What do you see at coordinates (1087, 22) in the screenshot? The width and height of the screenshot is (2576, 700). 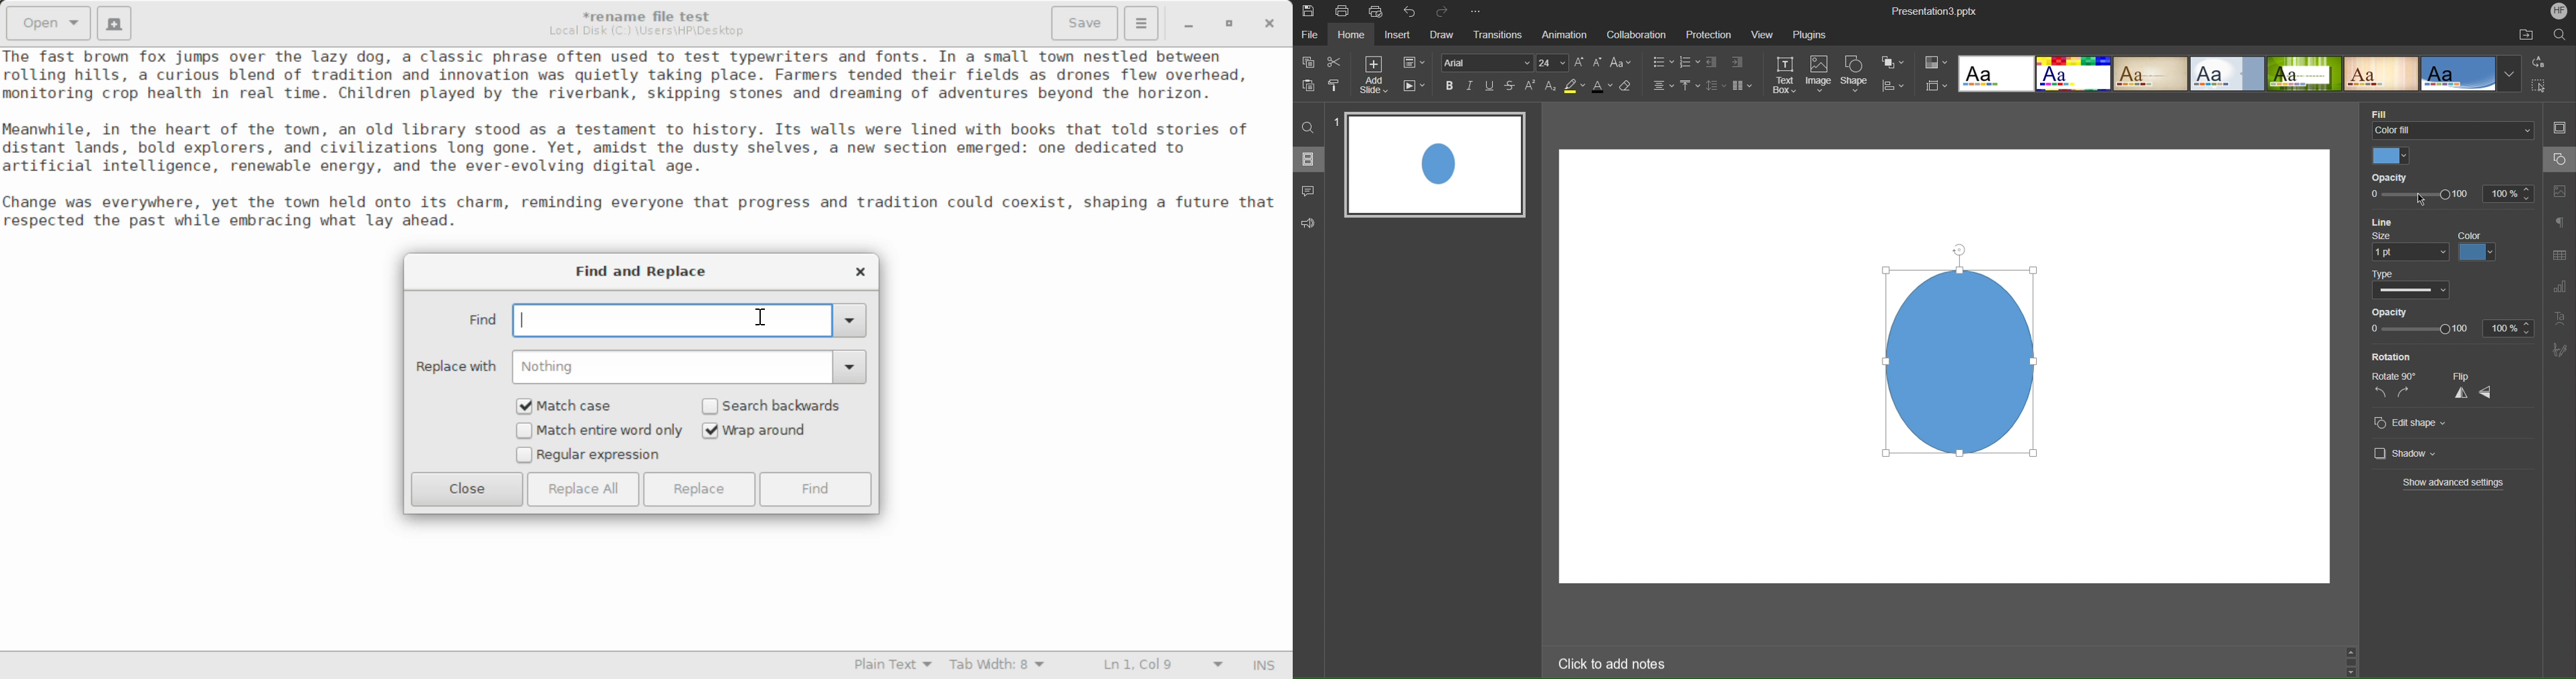 I see `Save File` at bounding box center [1087, 22].